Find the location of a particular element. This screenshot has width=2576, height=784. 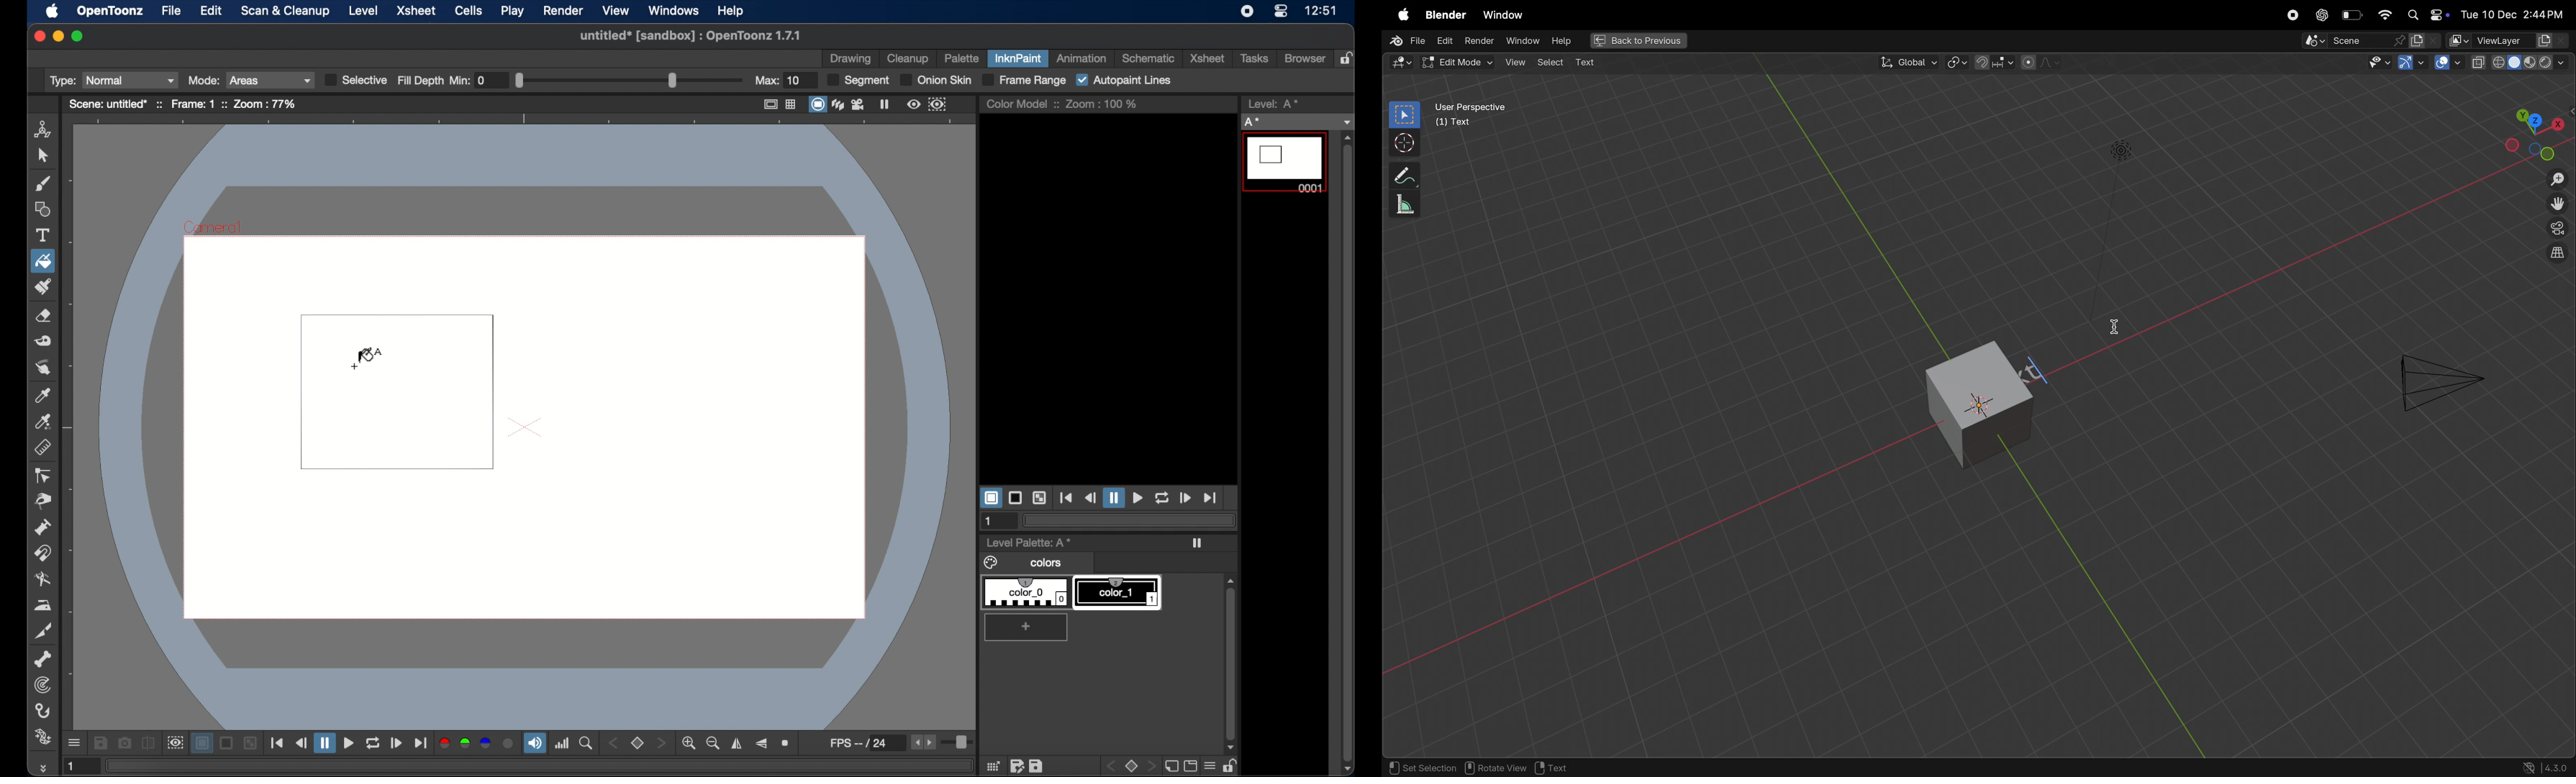

3D cursor is located at coordinates (1563, 768).